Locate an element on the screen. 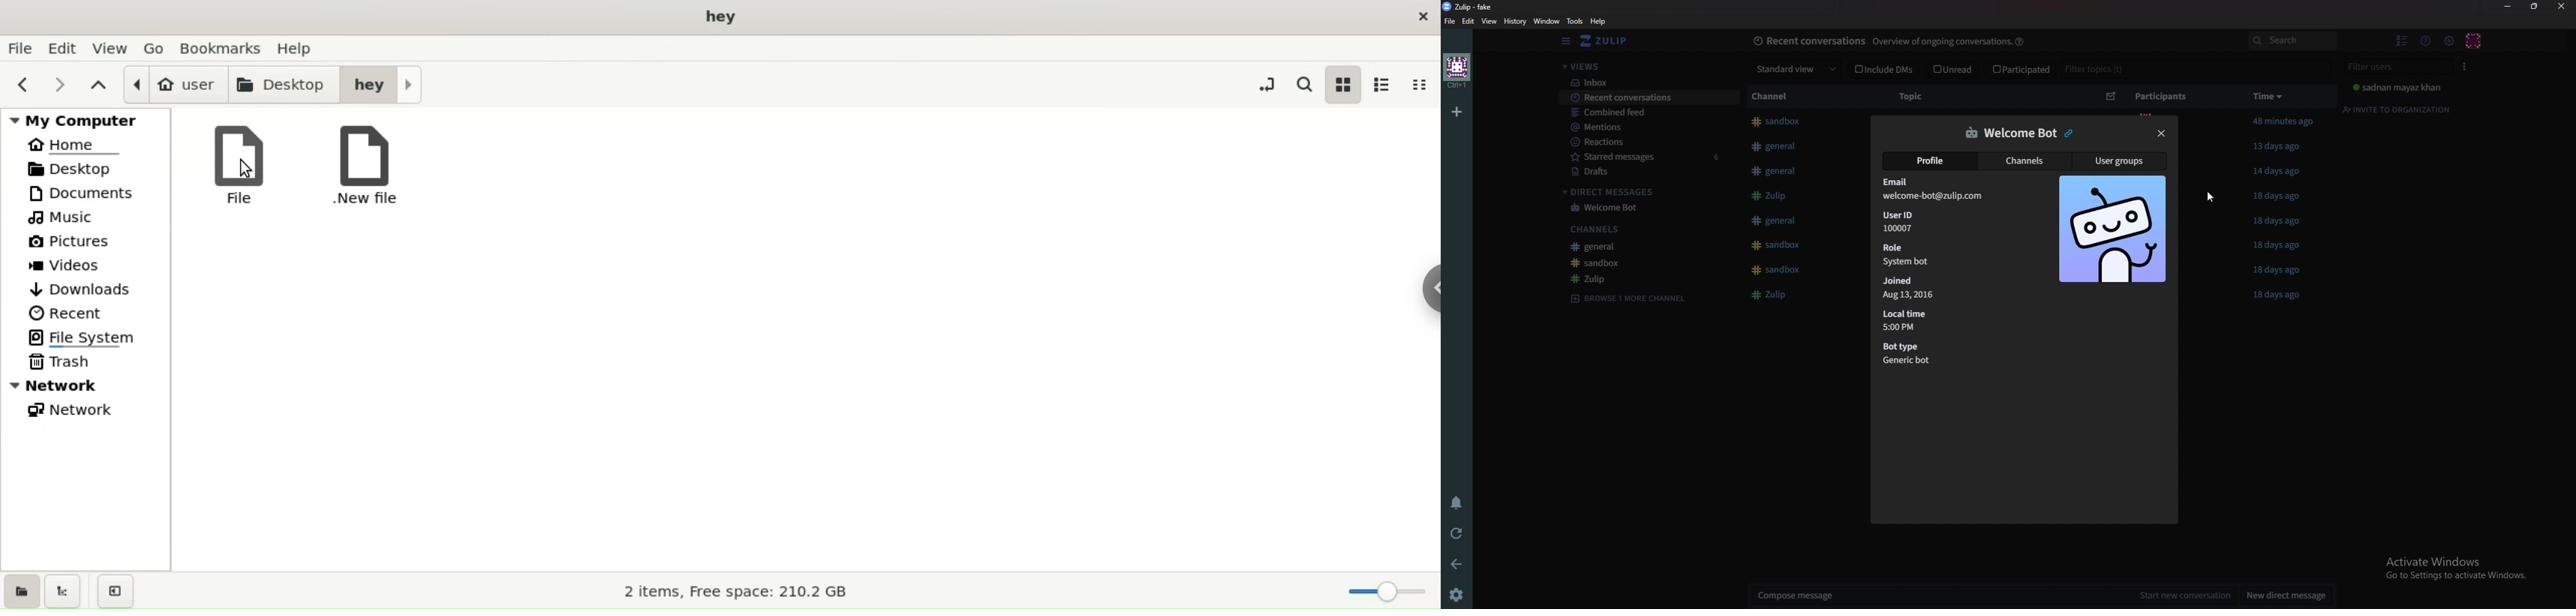  go is located at coordinates (154, 47).